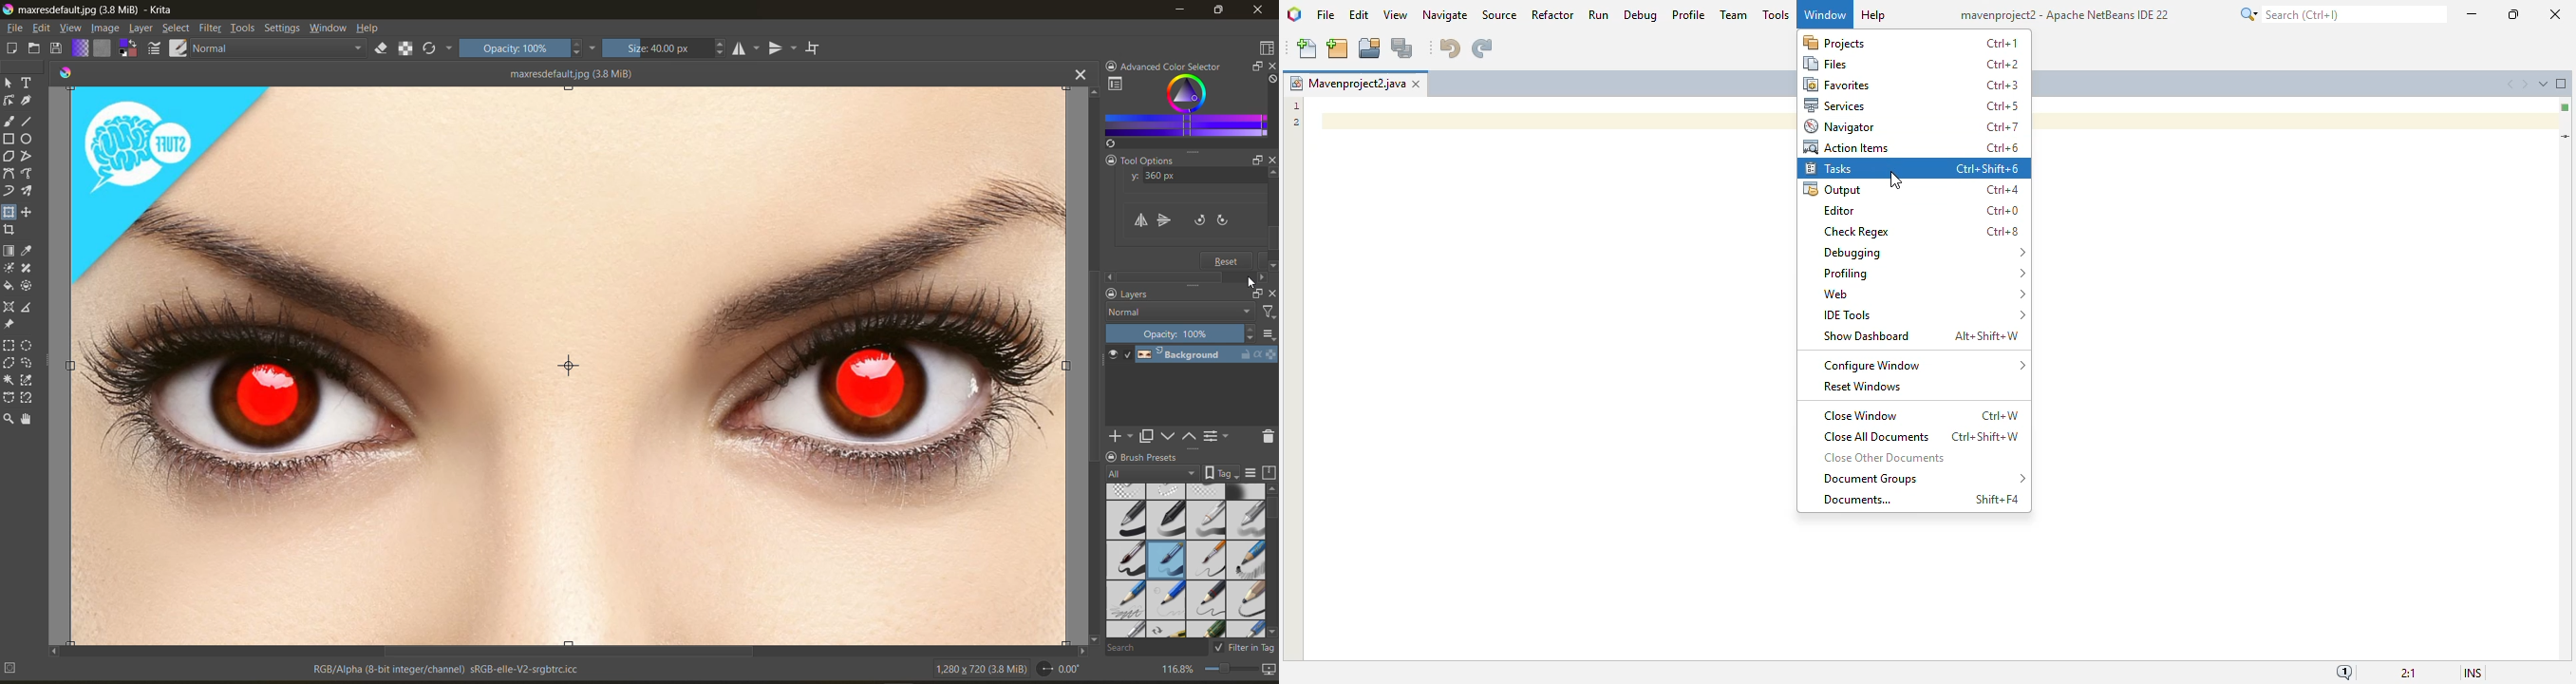  I want to click on tool, so click(27, 101).